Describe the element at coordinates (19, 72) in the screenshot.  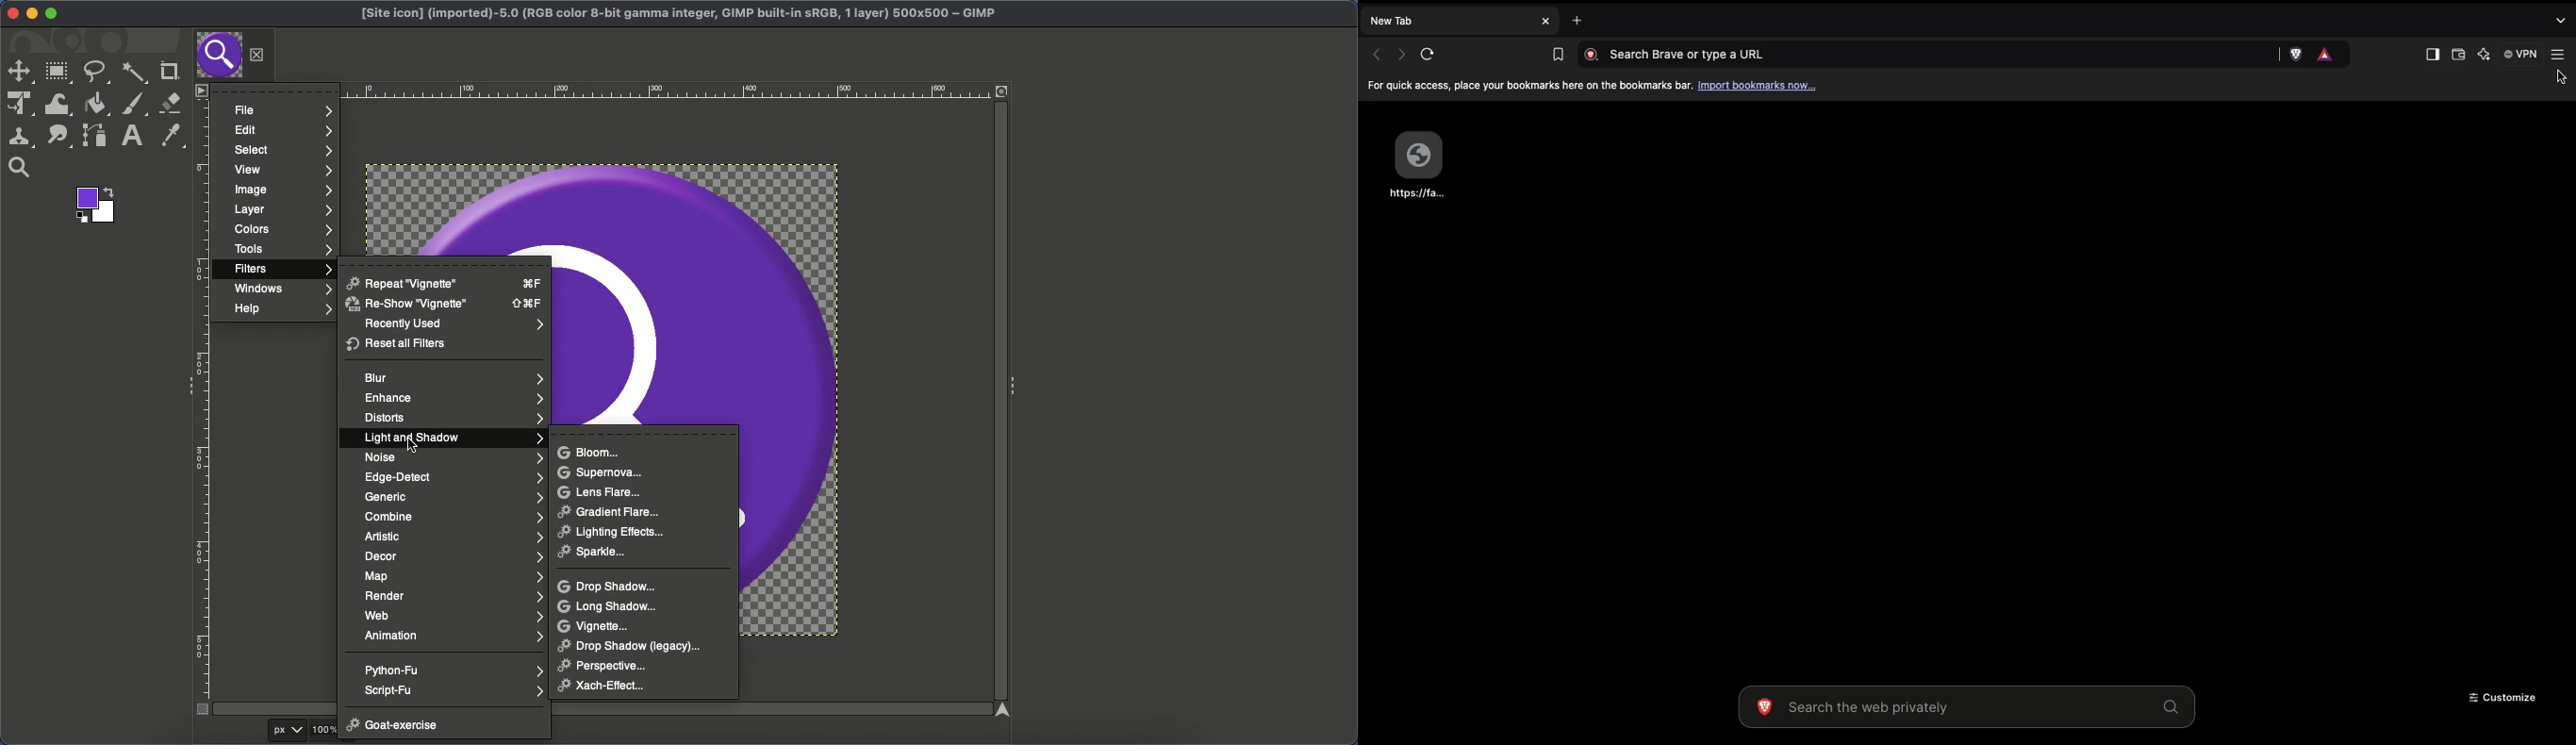
I see `Move tool` at that location.